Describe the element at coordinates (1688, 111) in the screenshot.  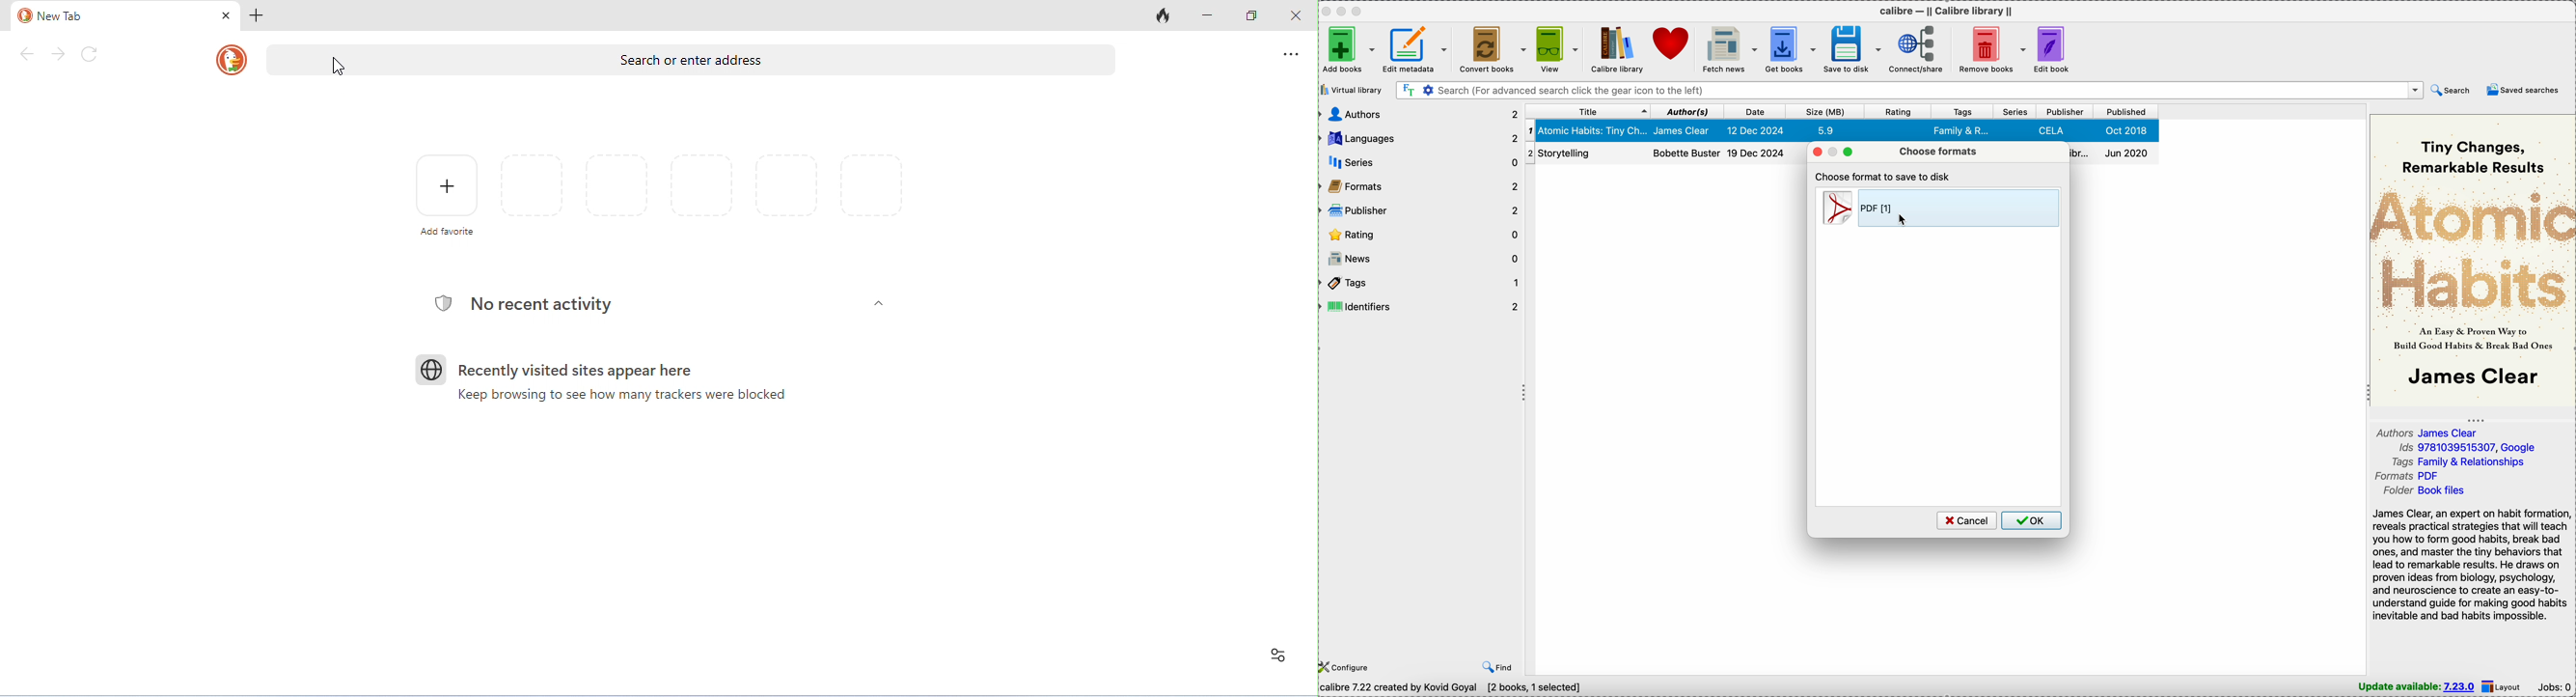
I see `author(s)` at that location.